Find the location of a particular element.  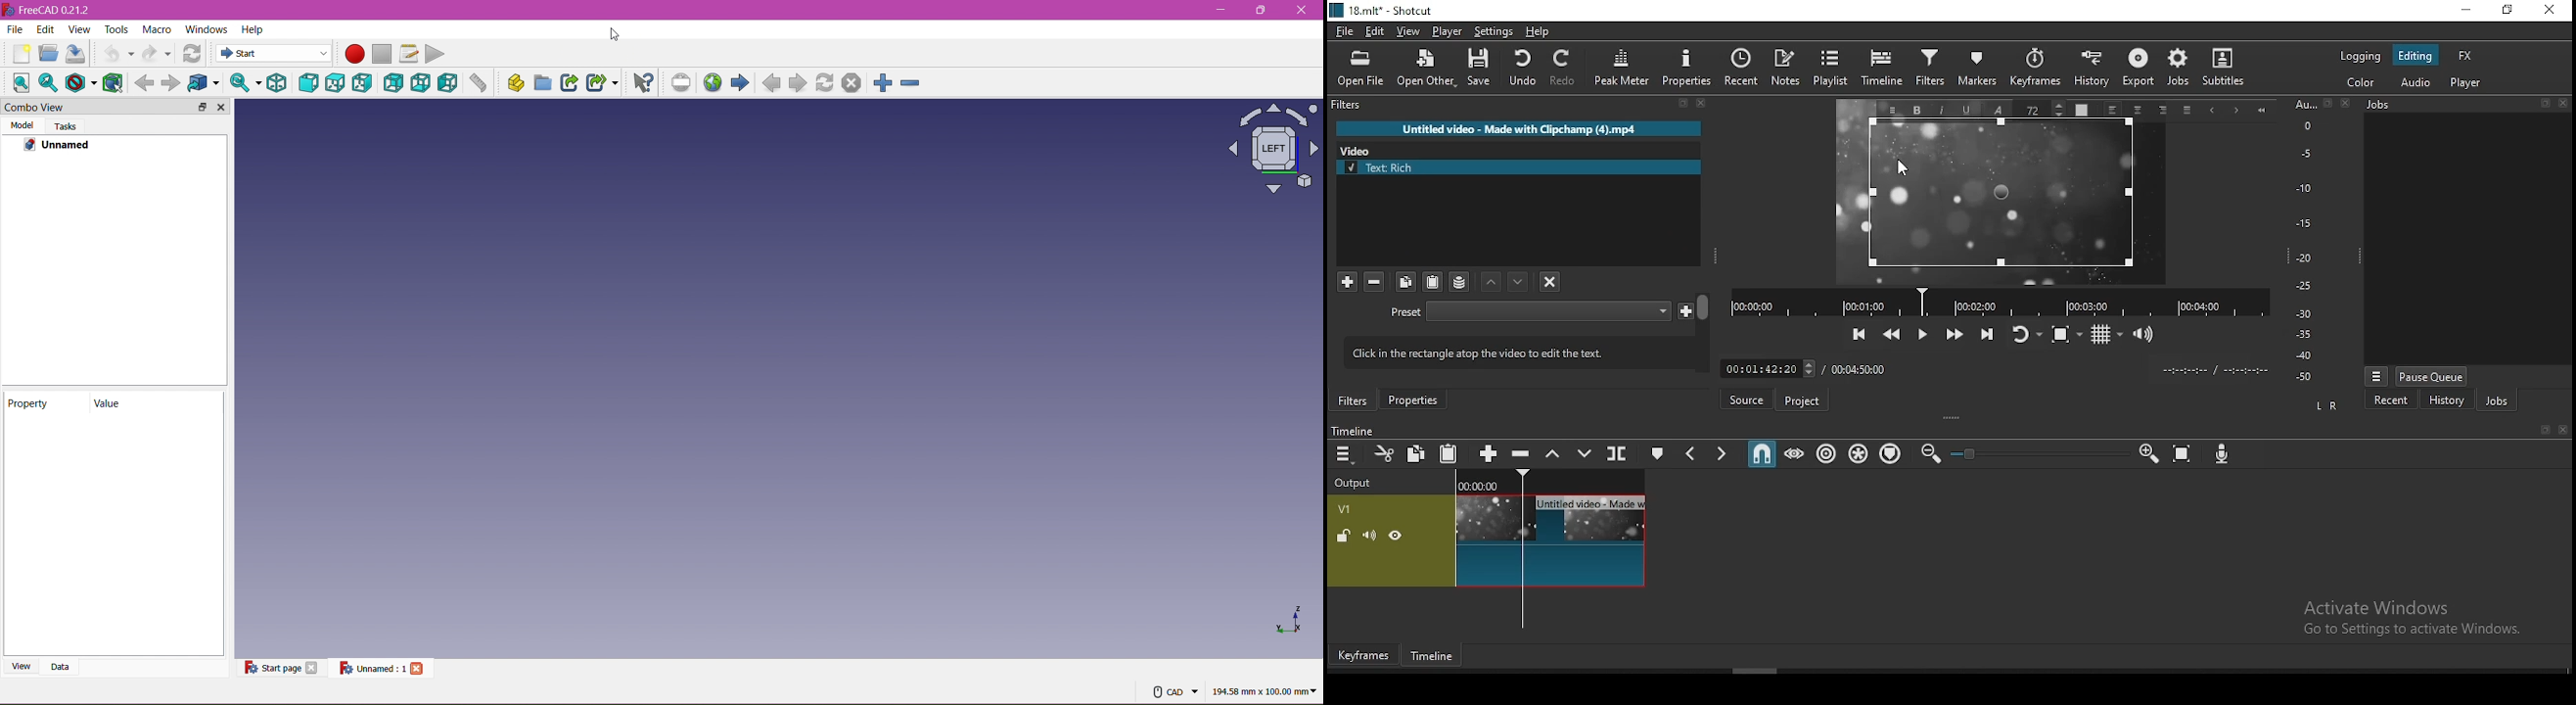

jobs is located at coordinates (2496, 400).